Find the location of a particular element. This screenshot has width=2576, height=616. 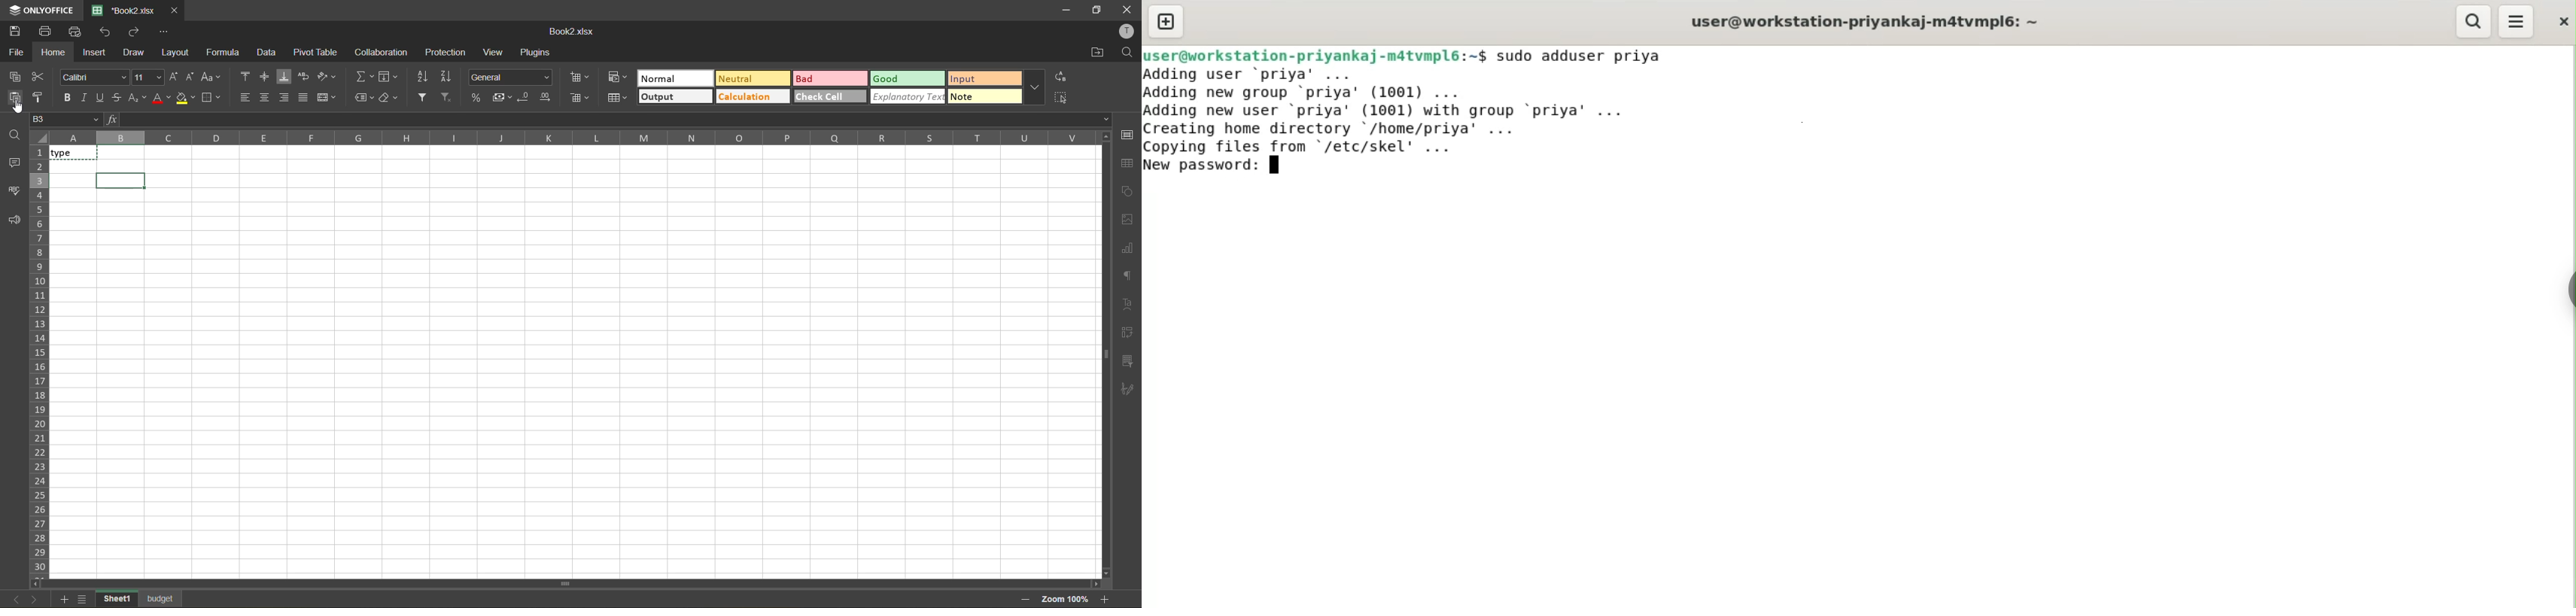

Dropdown is located at coordinates (1110, 119).